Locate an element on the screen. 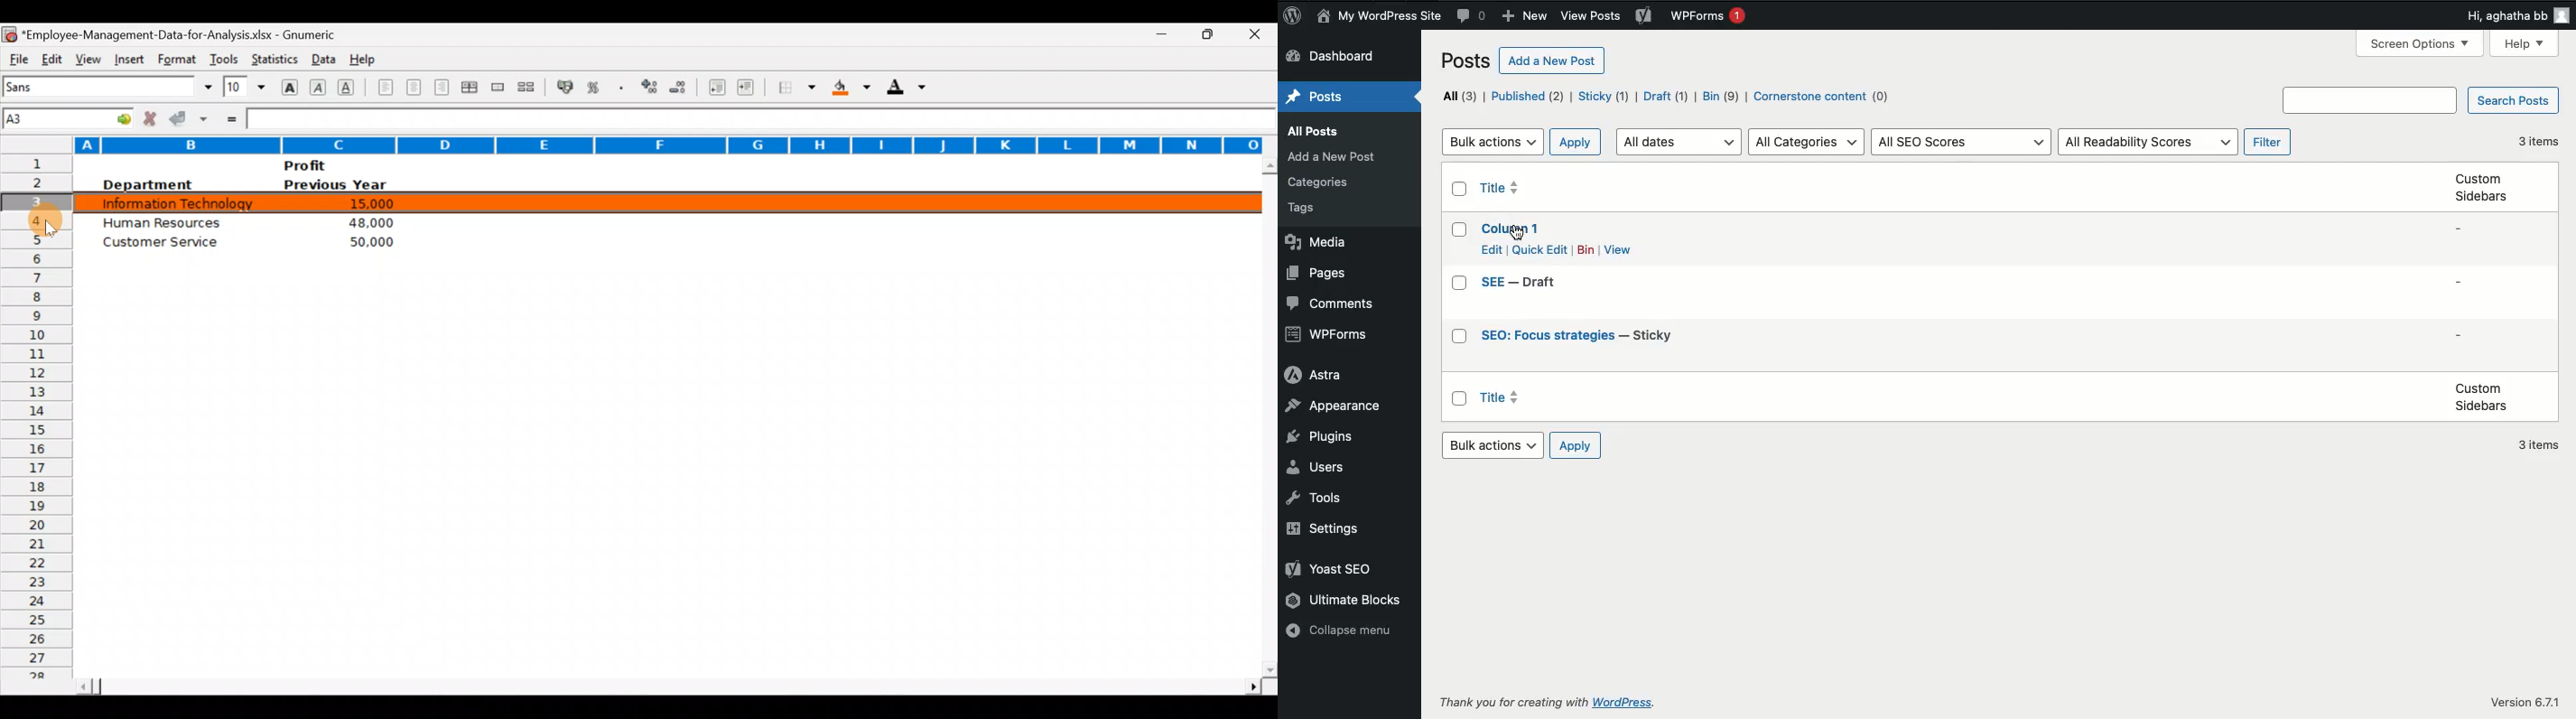 The height and width of the screenshot is (728, 2576). Custom sidebars is located at coordinates (2479, 397).